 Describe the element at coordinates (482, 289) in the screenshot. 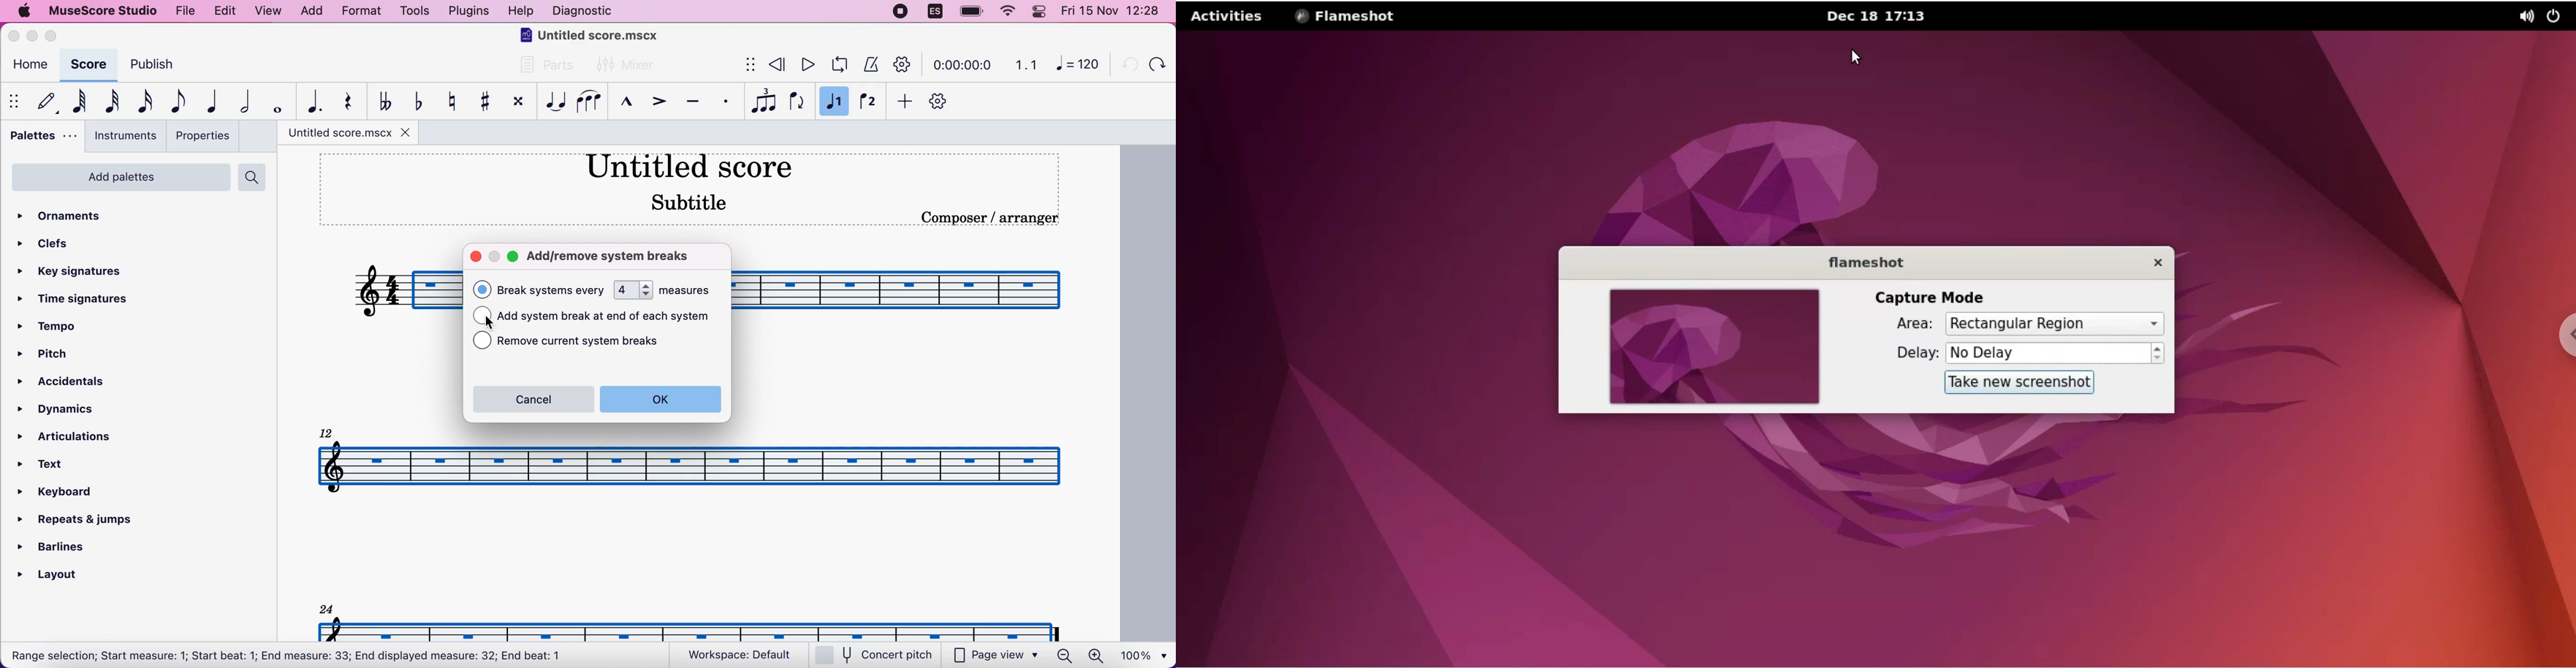

I see `checkbox` at that location.